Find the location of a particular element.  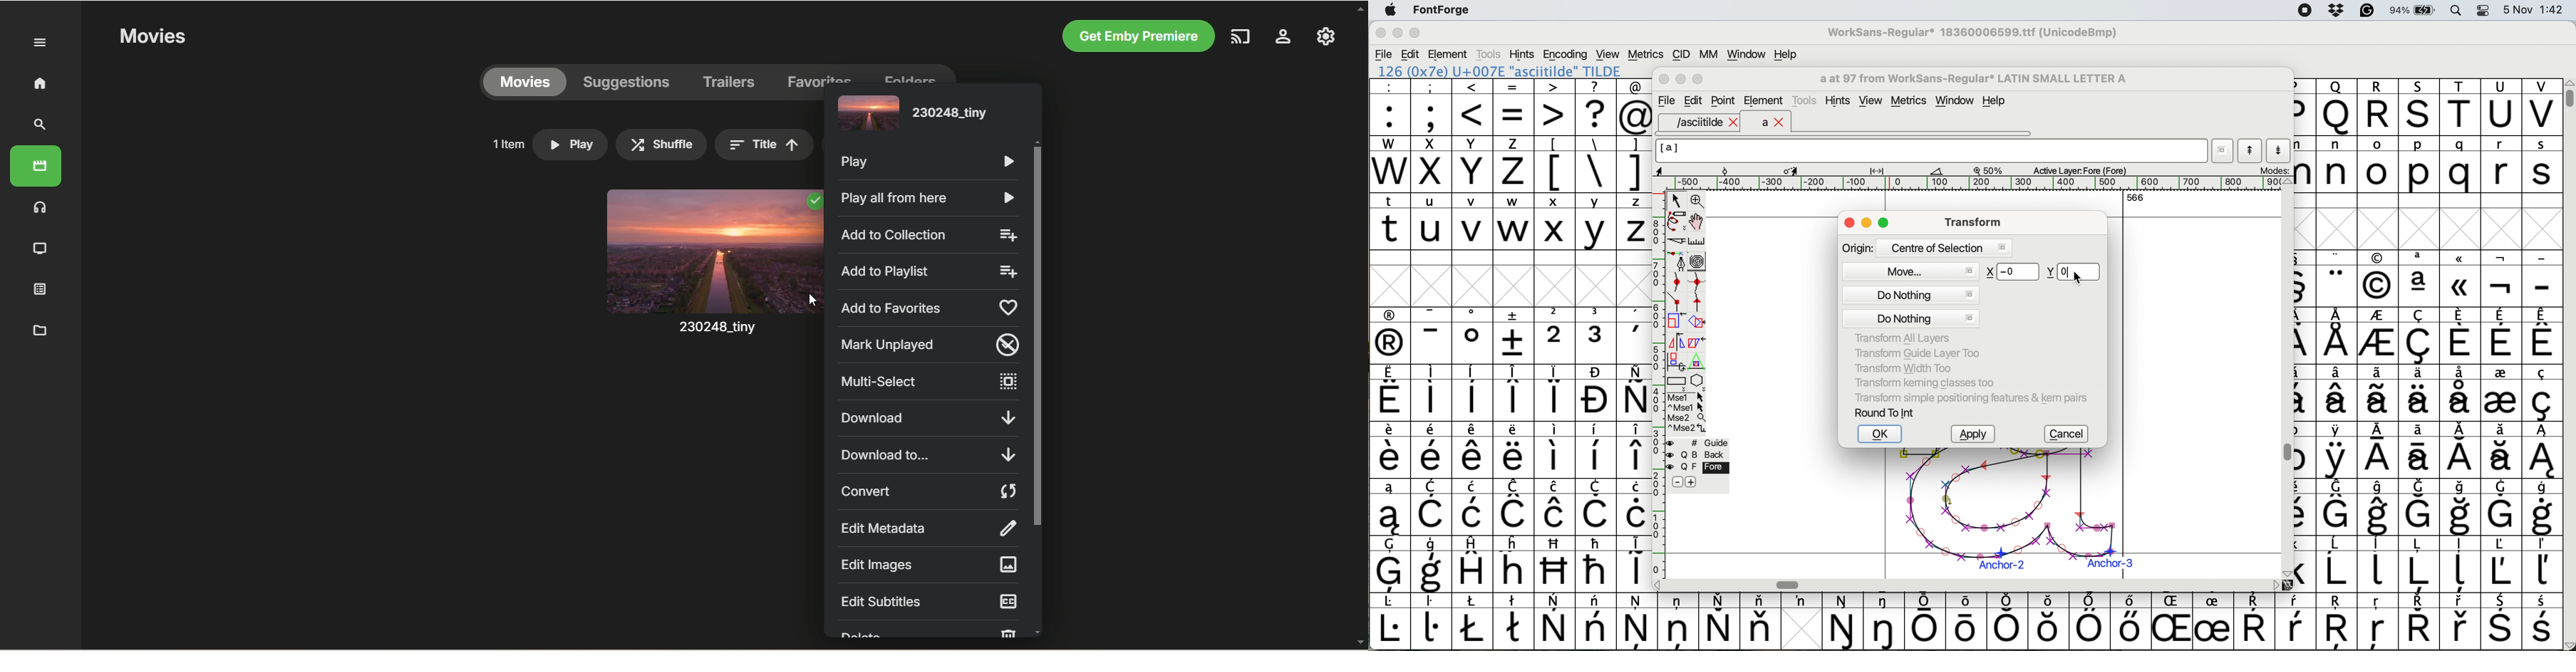

fontforge is located at coordinates (1445, 10).